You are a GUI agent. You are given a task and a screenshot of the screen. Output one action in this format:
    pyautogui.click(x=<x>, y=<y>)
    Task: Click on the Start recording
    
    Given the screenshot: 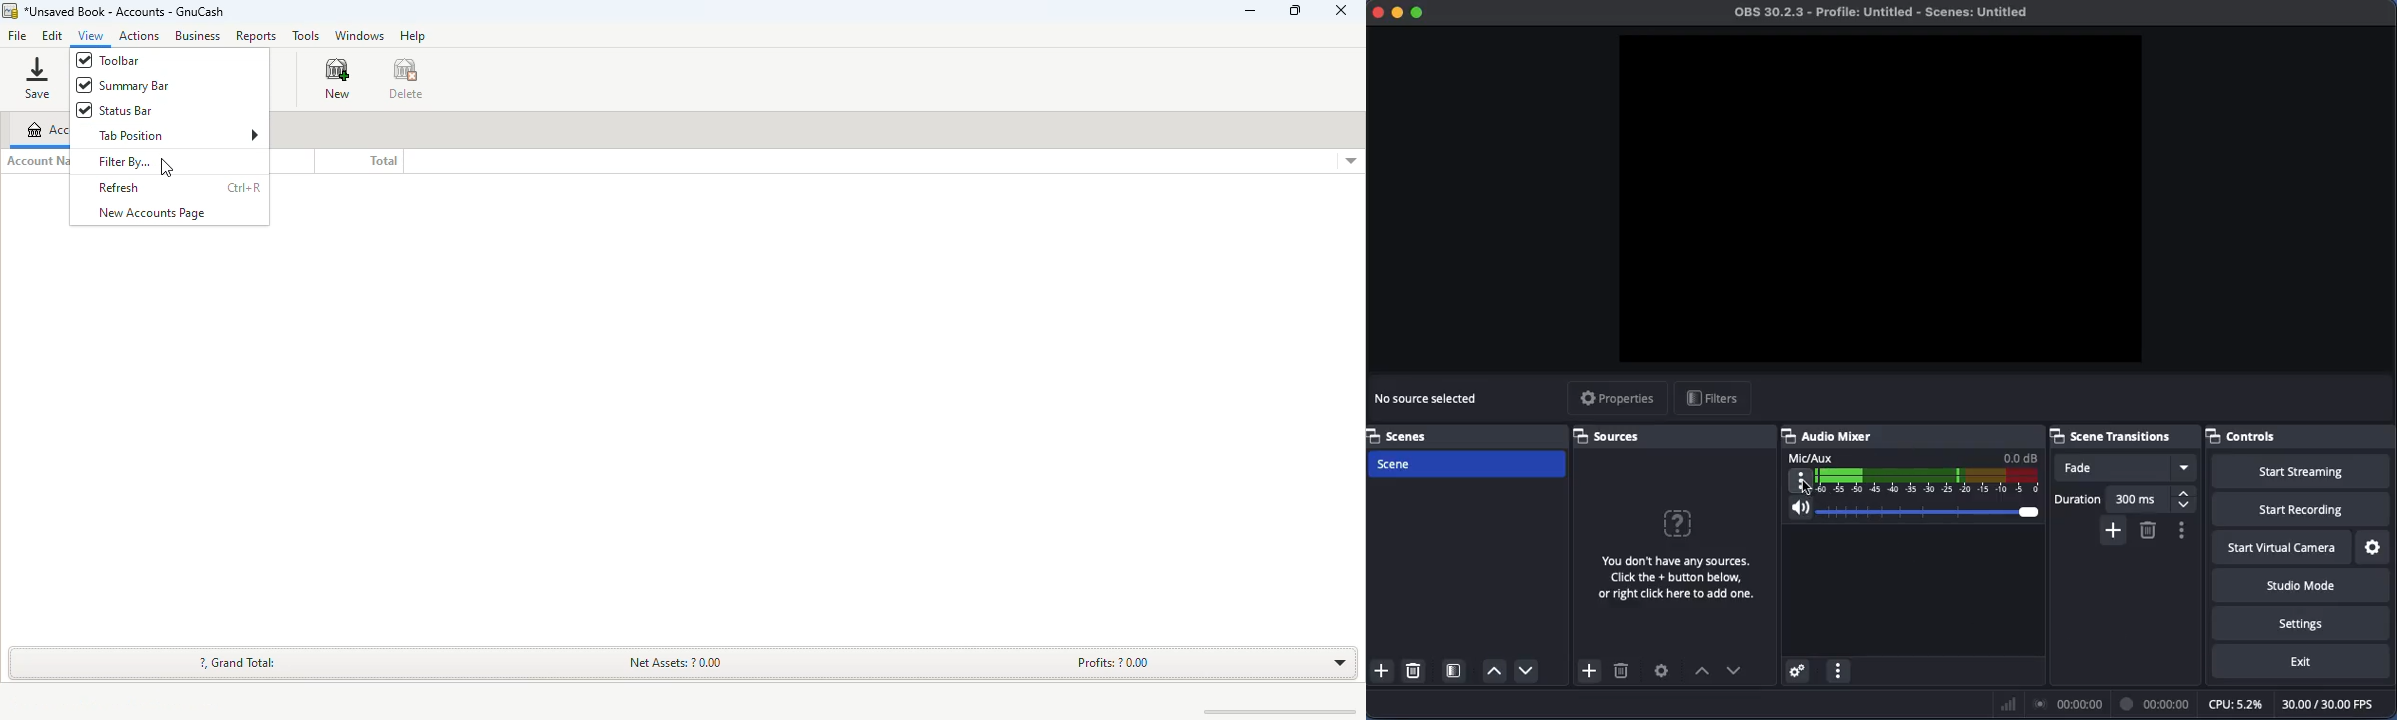 What is the action you would take?
    pyautogui.click(x=2302, y=510)
    